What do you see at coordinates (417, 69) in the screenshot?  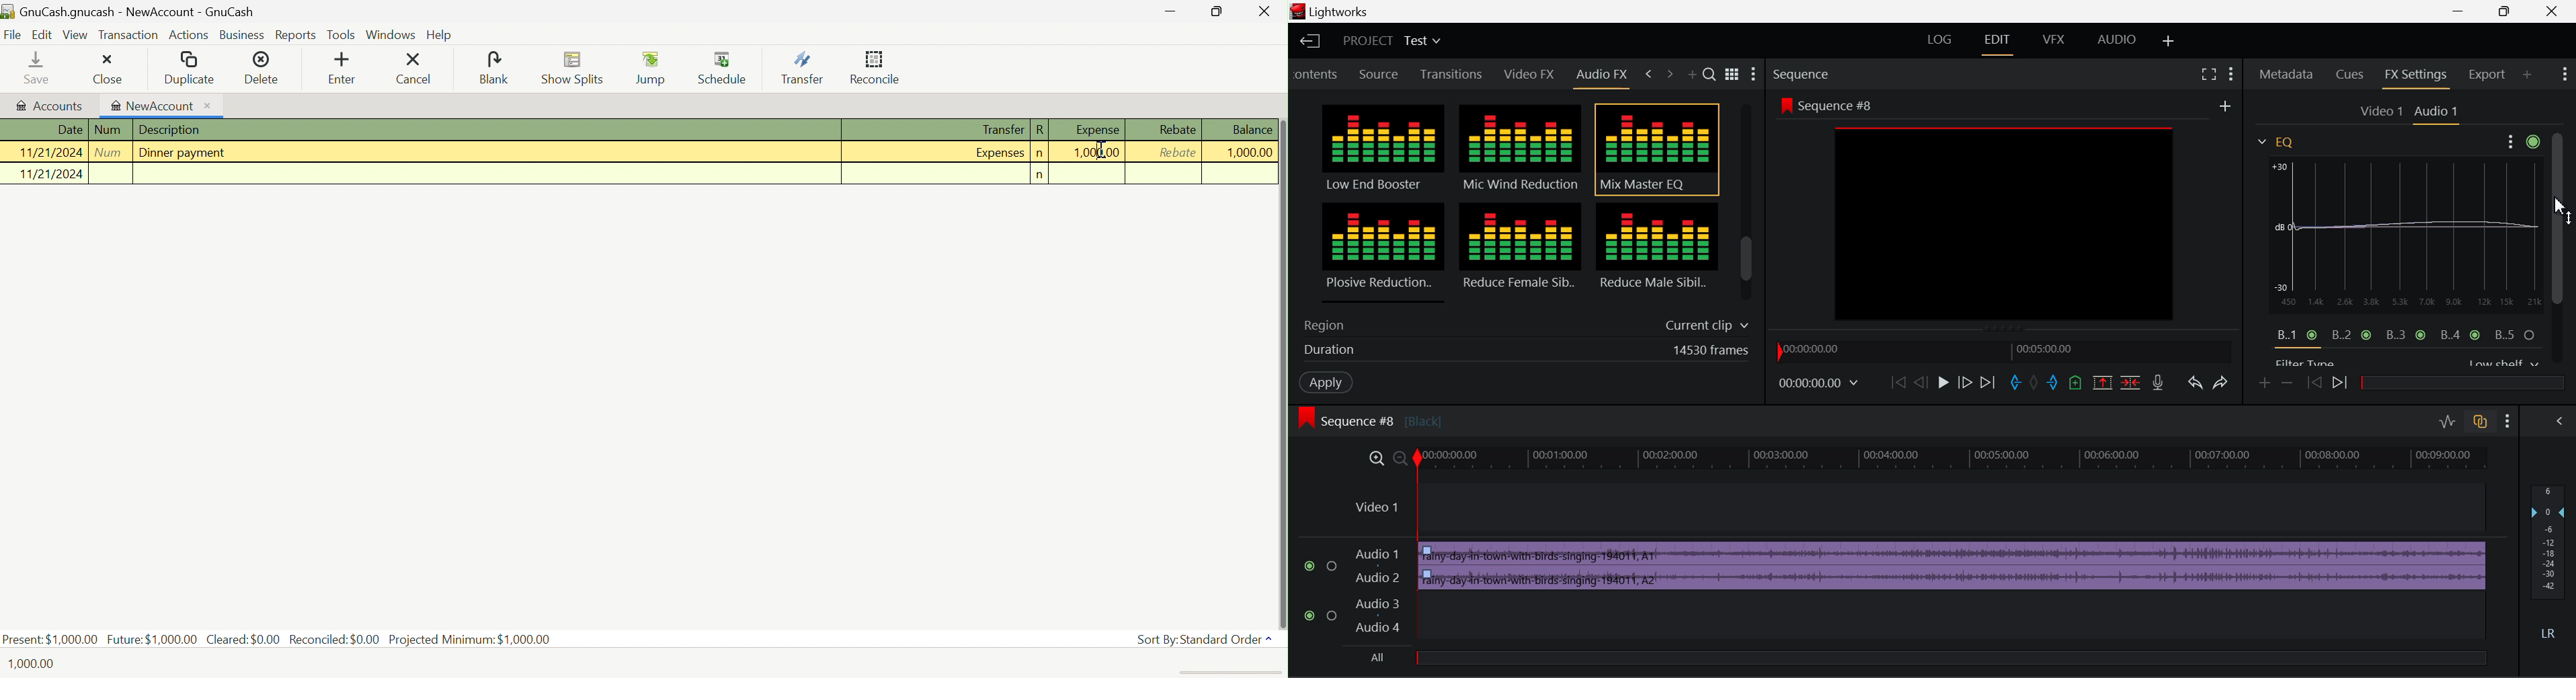 I see `Cancel` at bounding box center [417, 69].